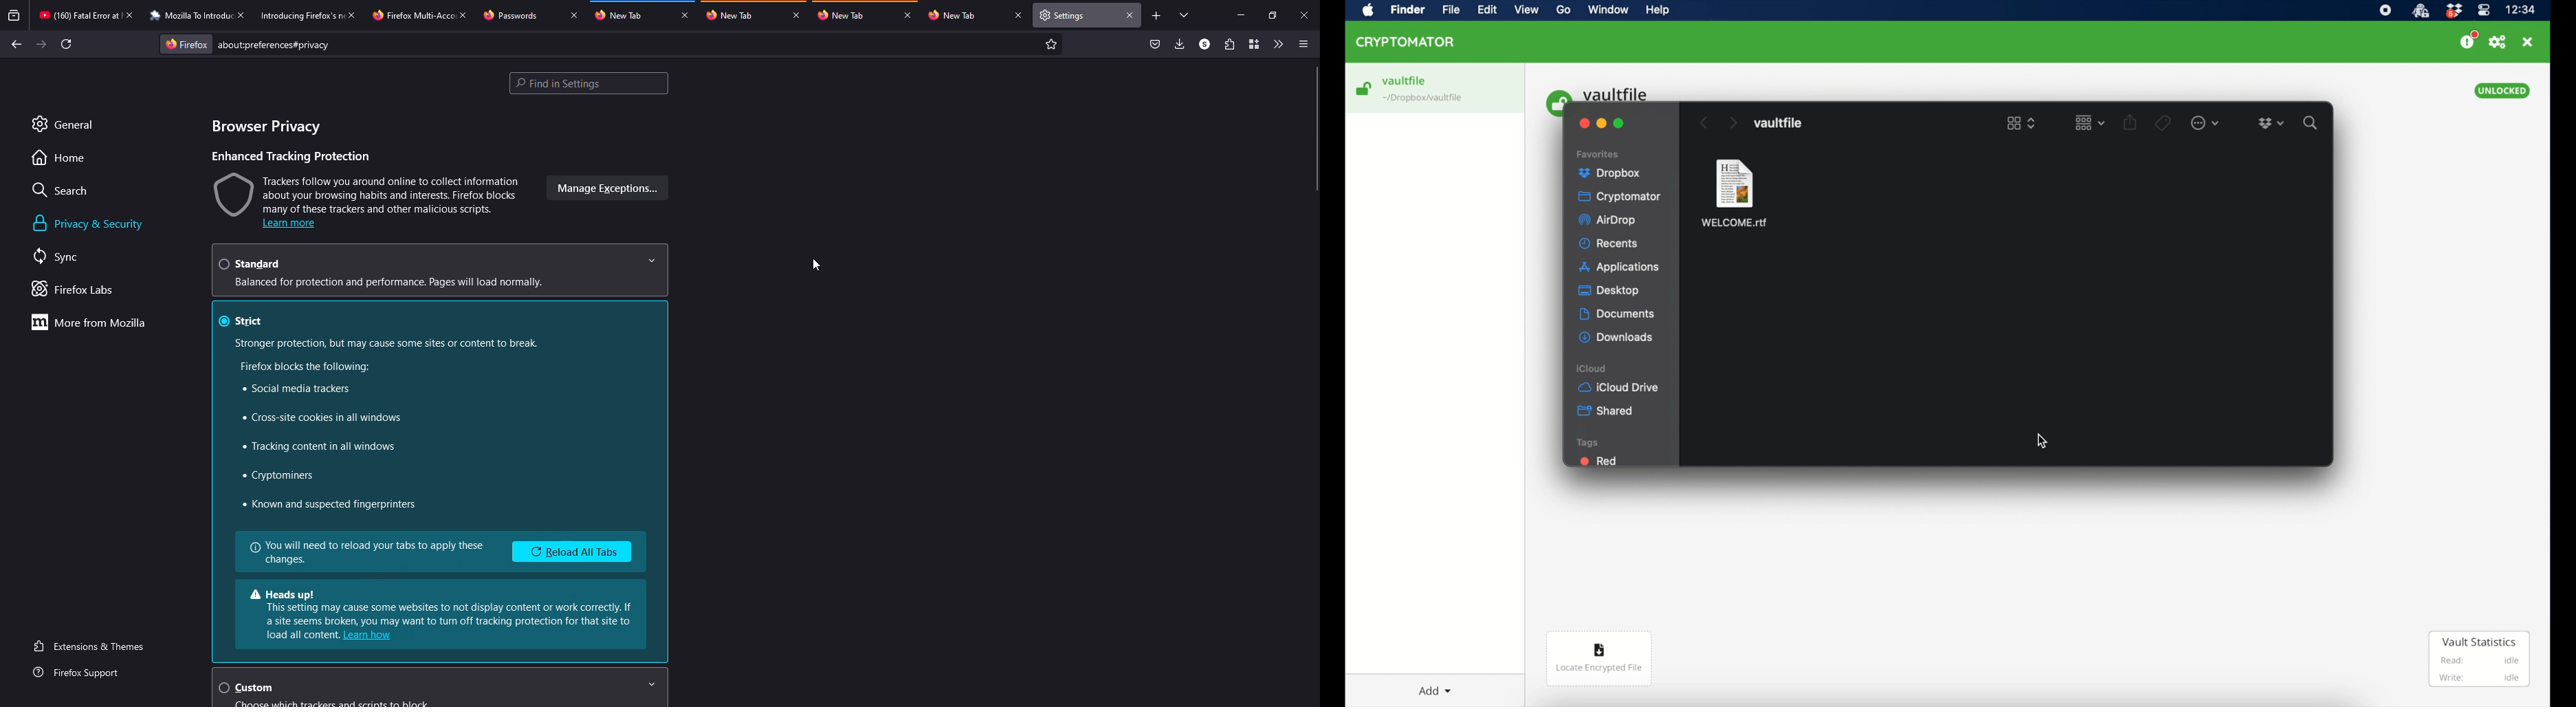  I want to click on expand, so click(653, 685).